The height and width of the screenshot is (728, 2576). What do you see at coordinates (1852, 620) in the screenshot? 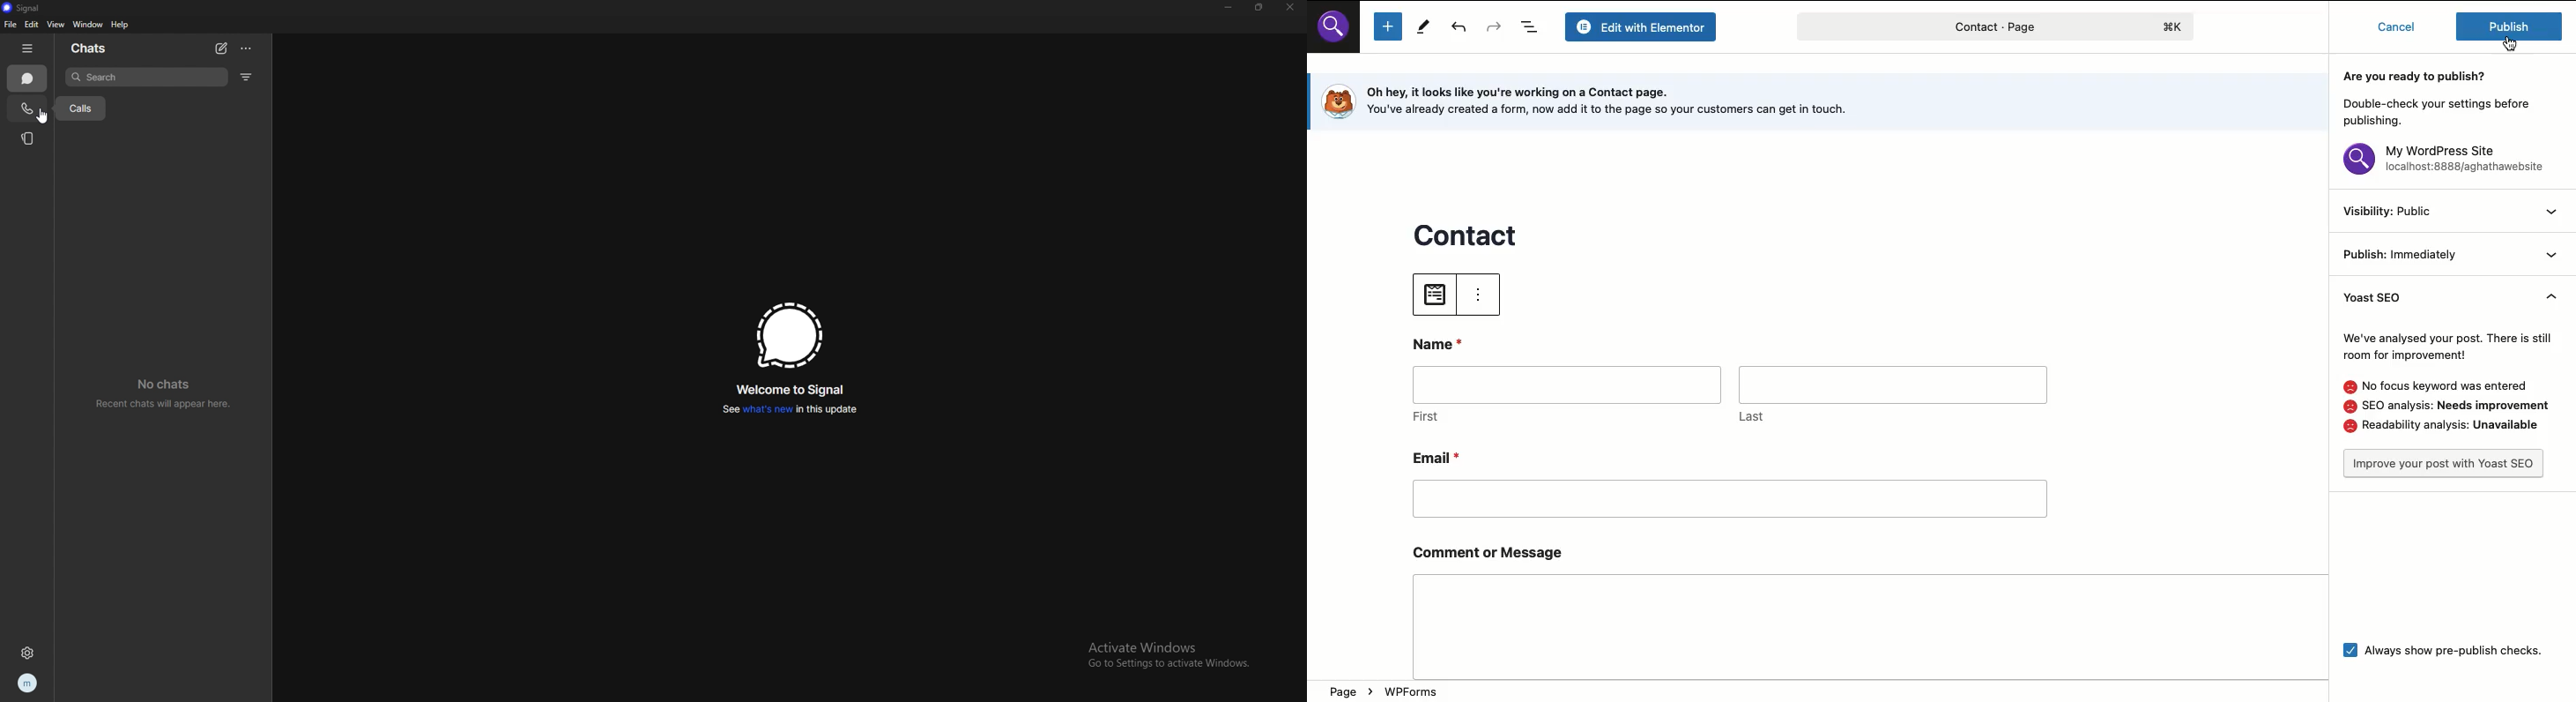
I see `Comment or message` at bounding box center [1852, 620].